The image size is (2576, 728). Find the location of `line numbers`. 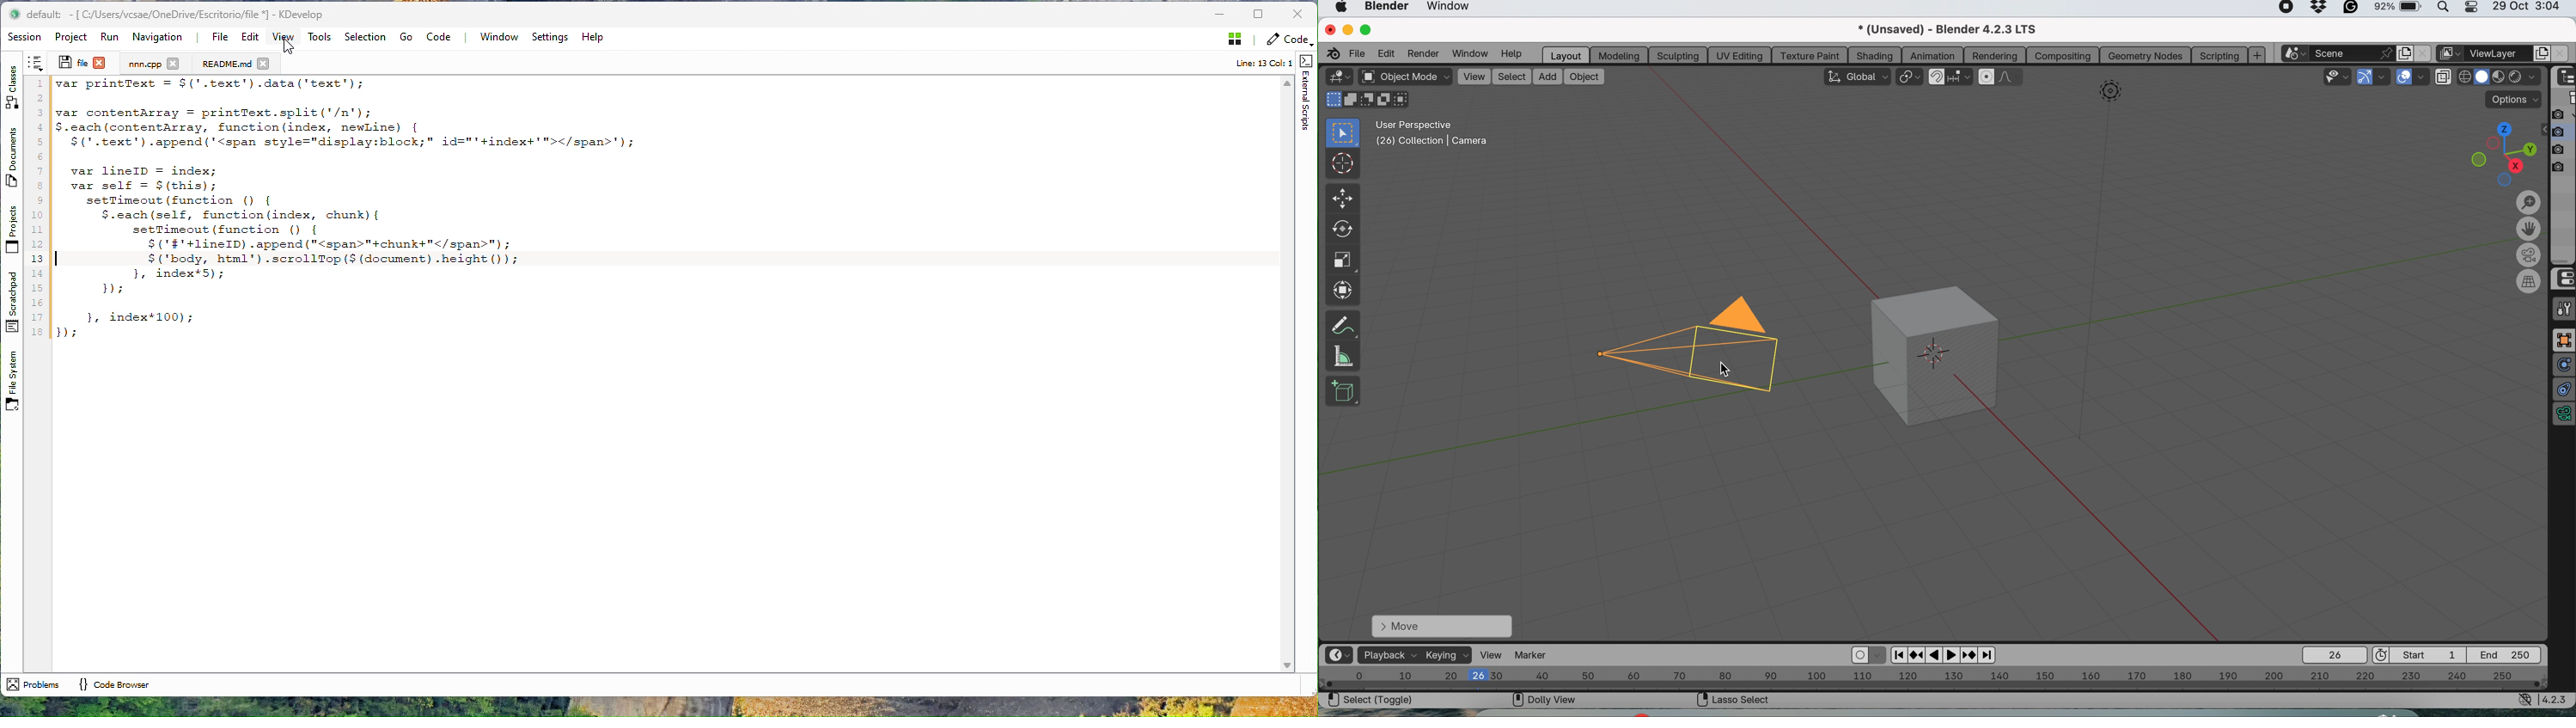

line numbers is located at coordinates (37, 209).